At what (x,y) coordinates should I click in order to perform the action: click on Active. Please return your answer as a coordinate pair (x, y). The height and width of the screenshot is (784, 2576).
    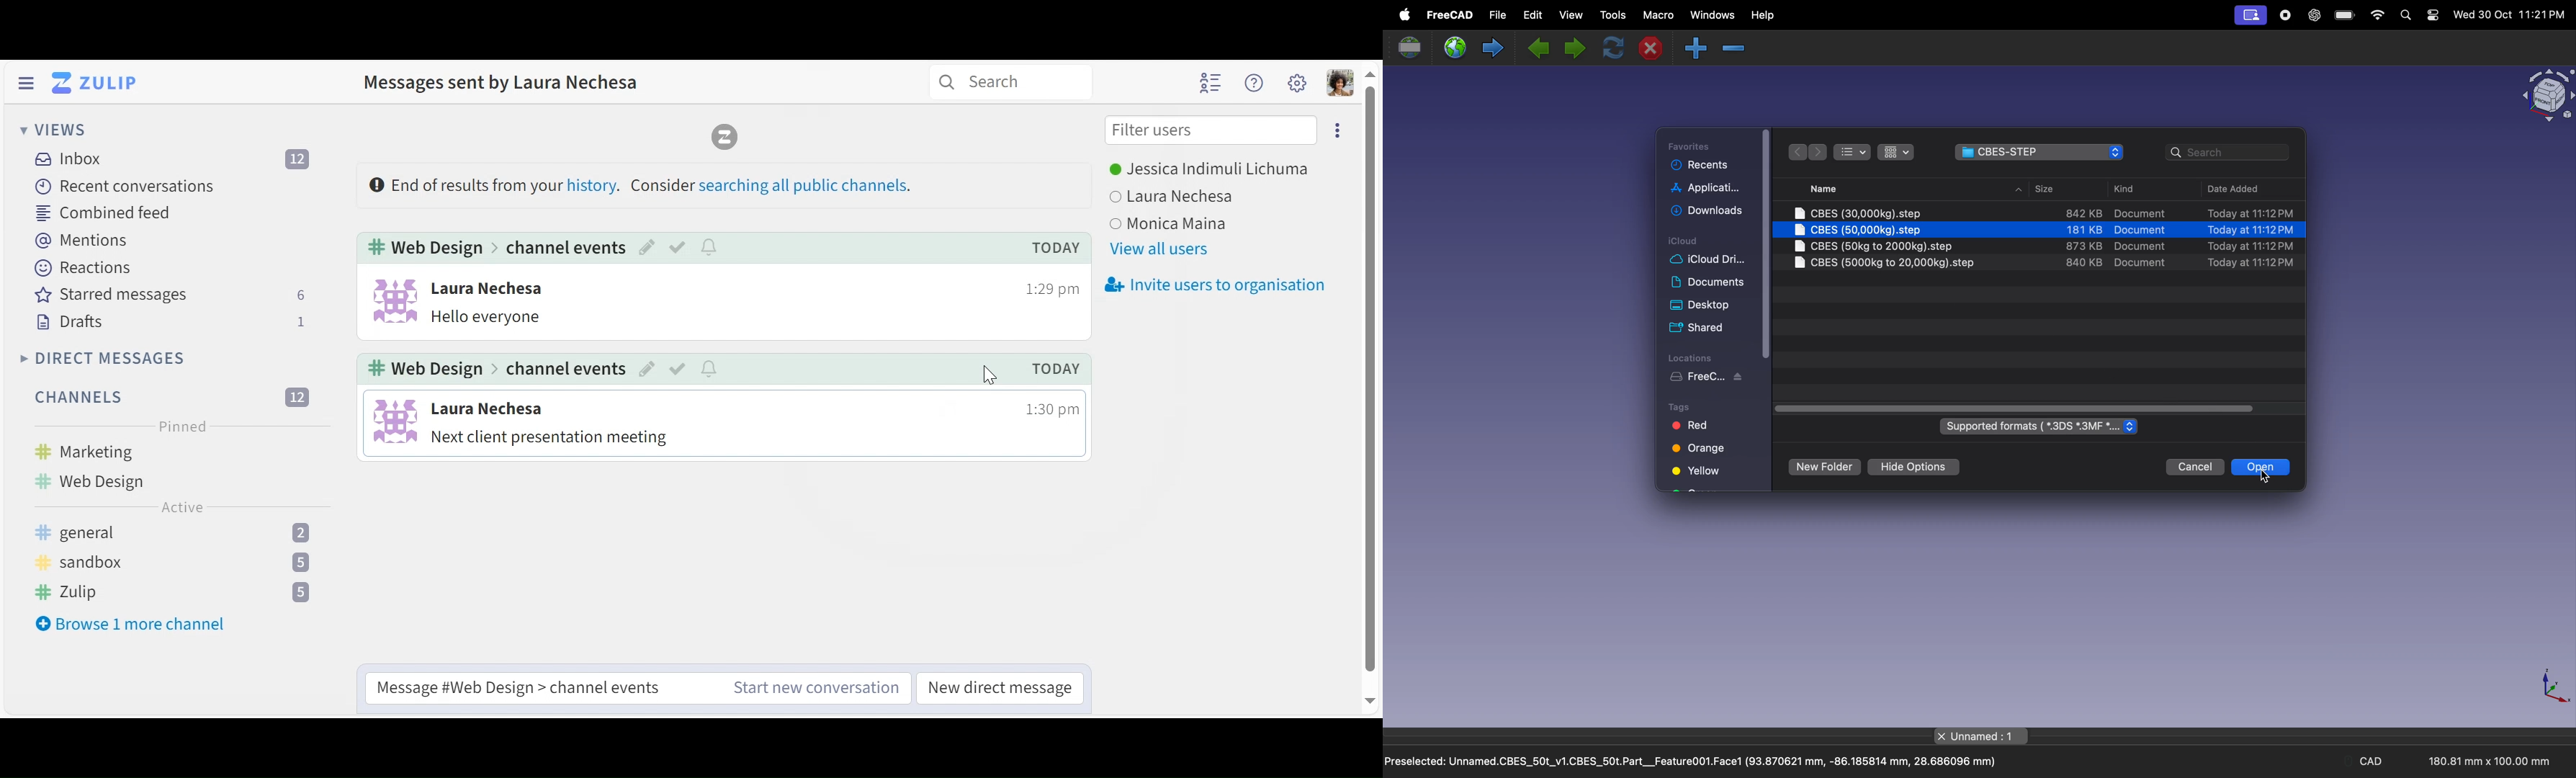
    Looking at the image, I should click on (181, 509).